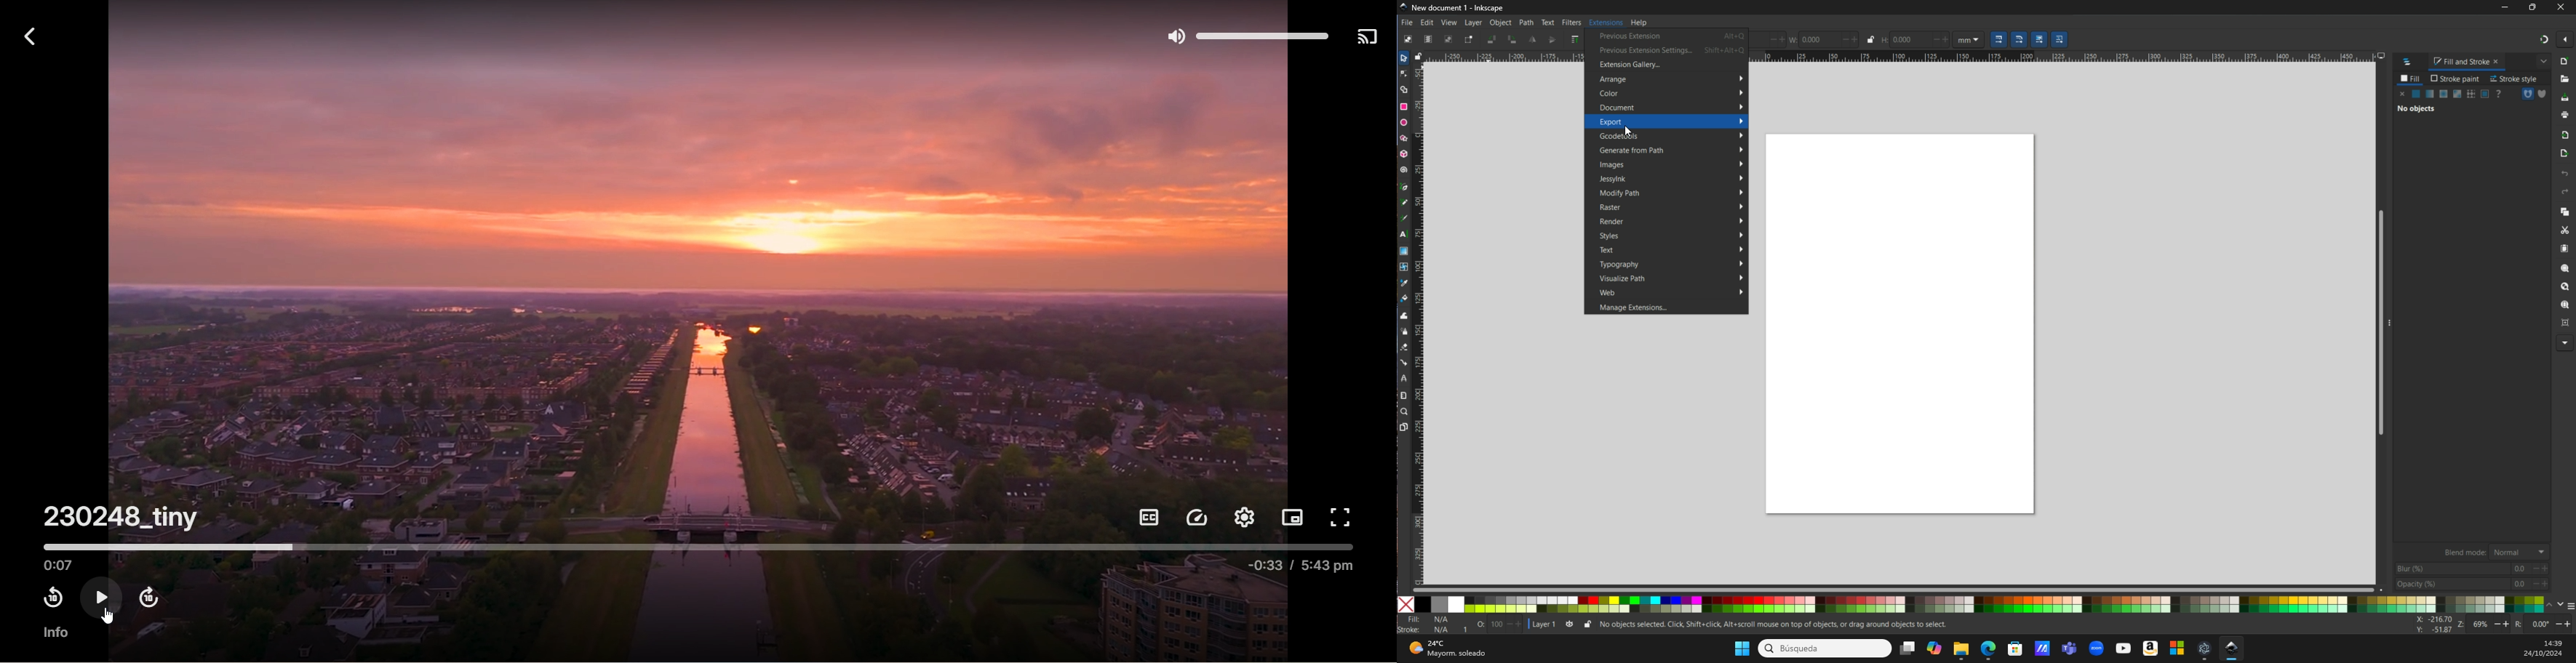 The width and height of the screenshot is (2576, 672). I want to click on 230248_tiny, so click(123, 516).